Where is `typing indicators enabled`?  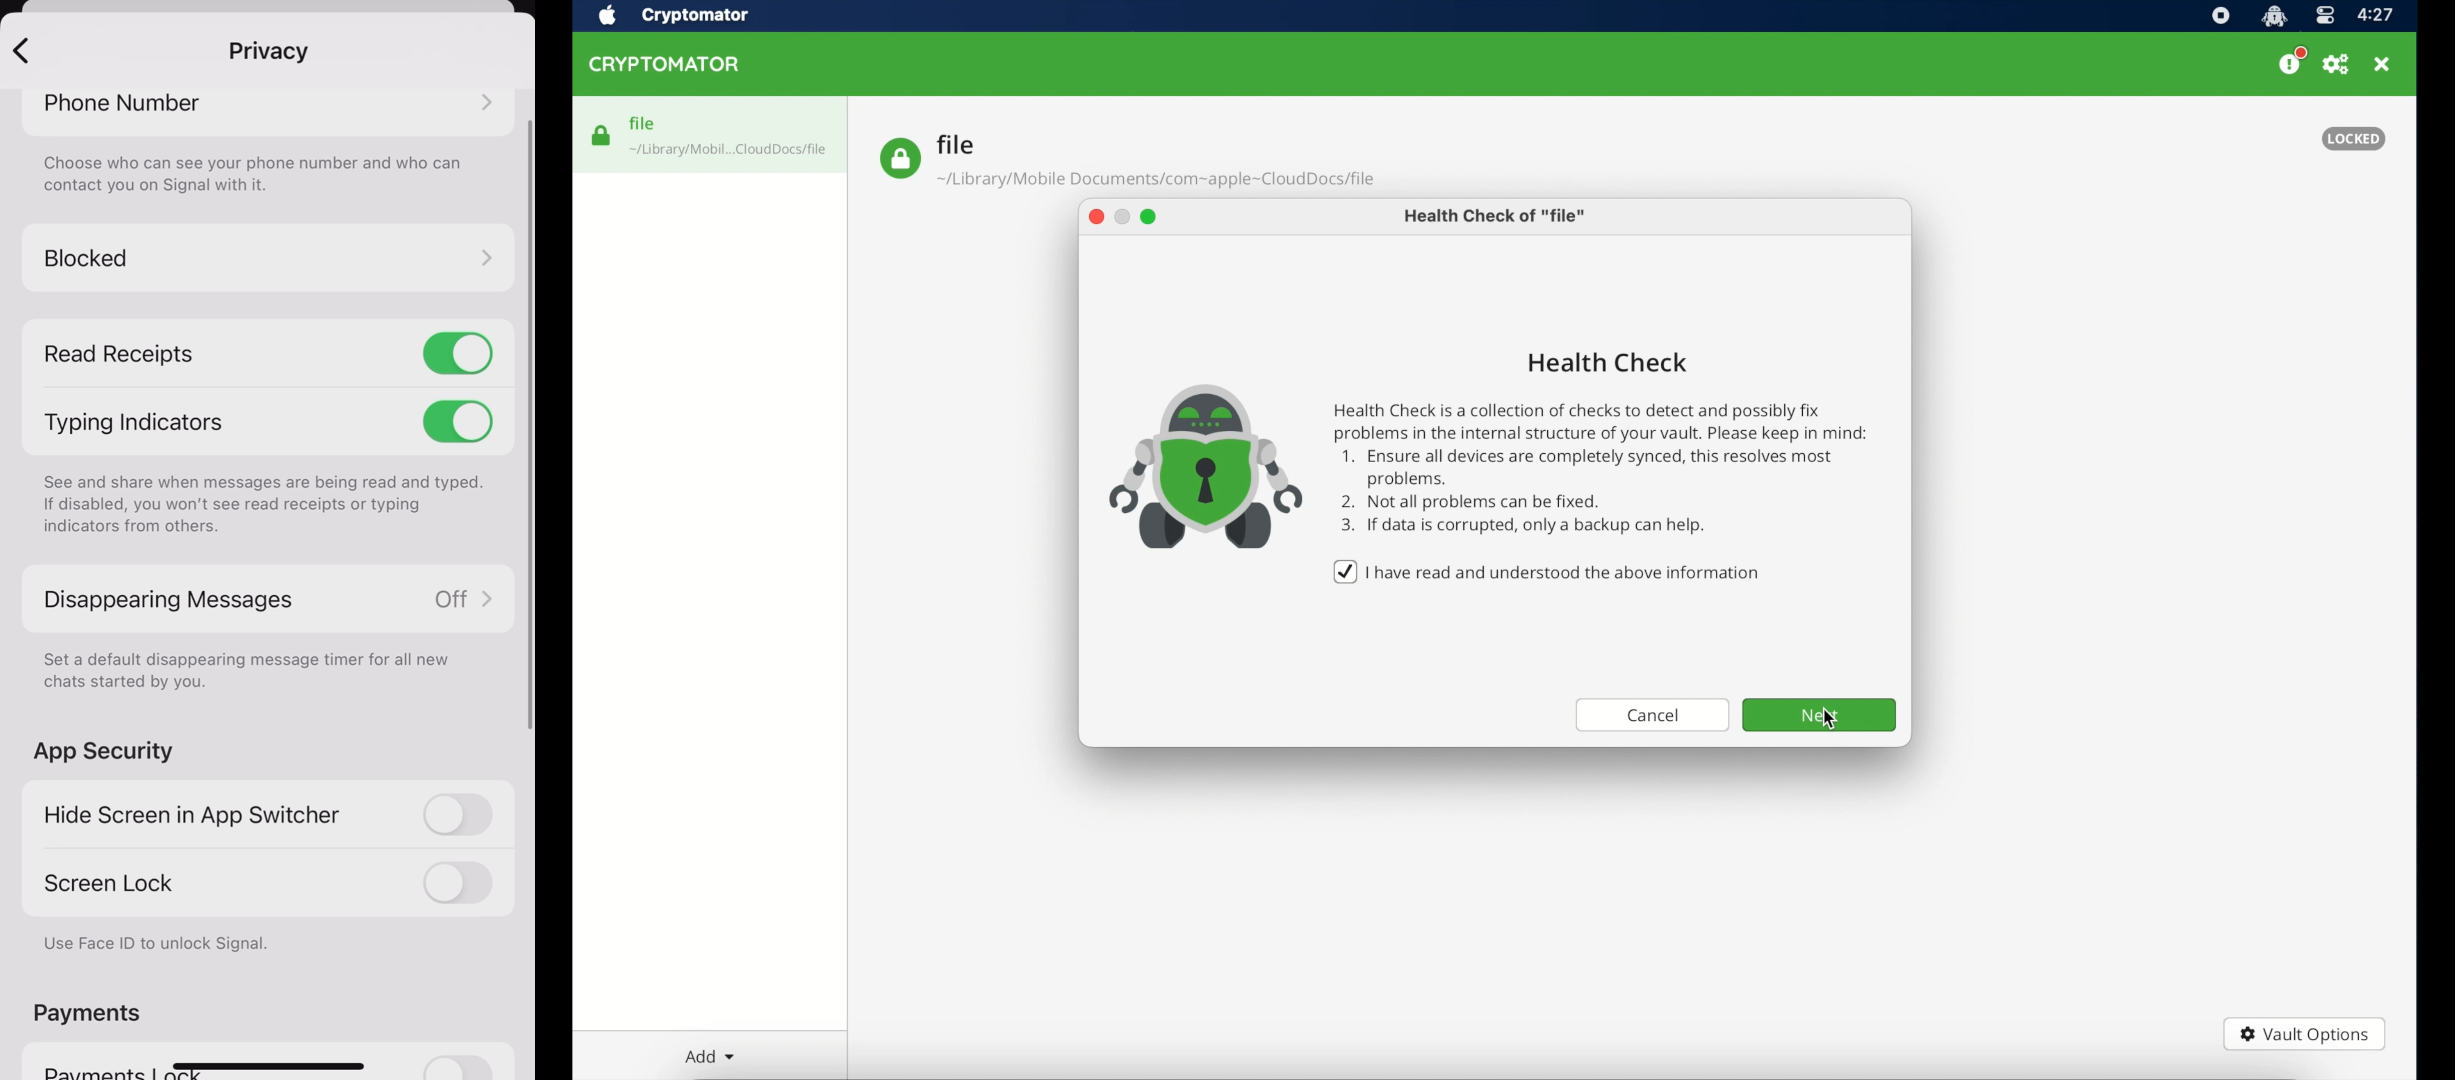 typing indicators enabled is located at coordinates (268, 421).